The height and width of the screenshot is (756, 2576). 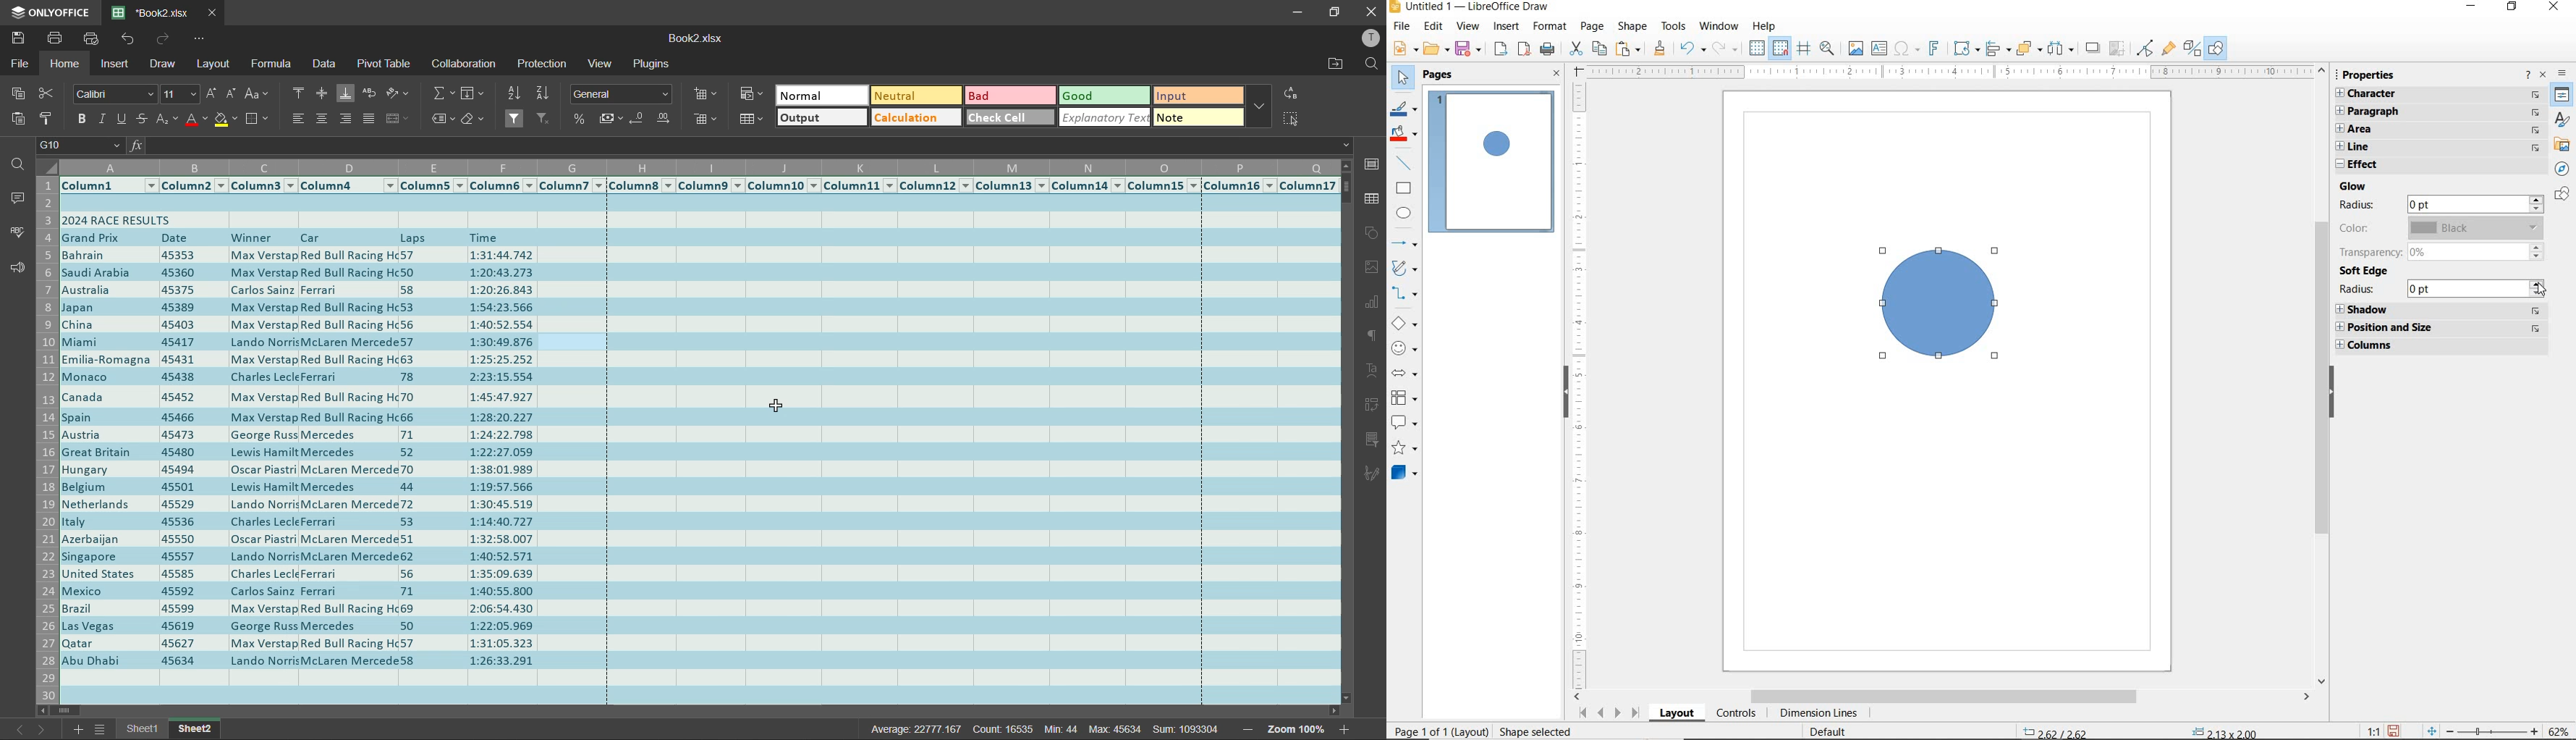 I want to click on ARRANGE, so click(x=2029, y=47).